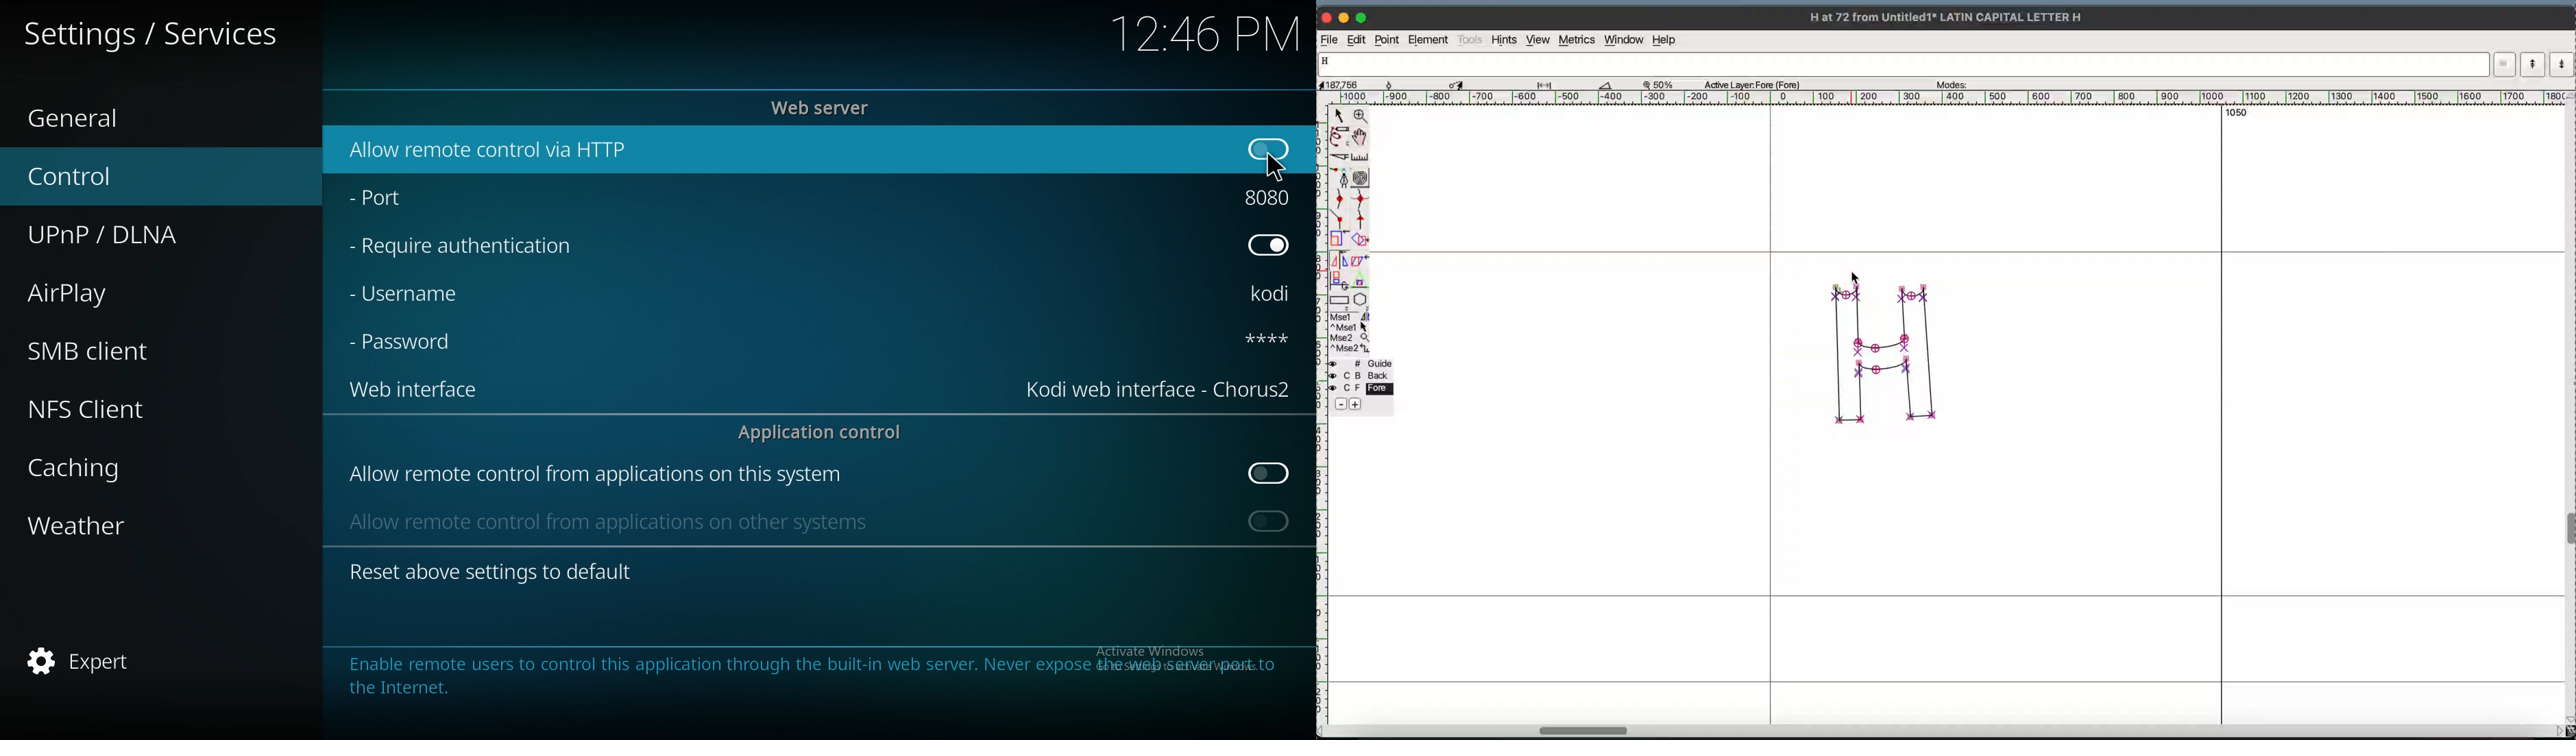 This screenshot has width=2576, height=756. I want to click on H at 72 from Untitled1 LATIN CAPITAL LETTER H, so click(1951, 15).